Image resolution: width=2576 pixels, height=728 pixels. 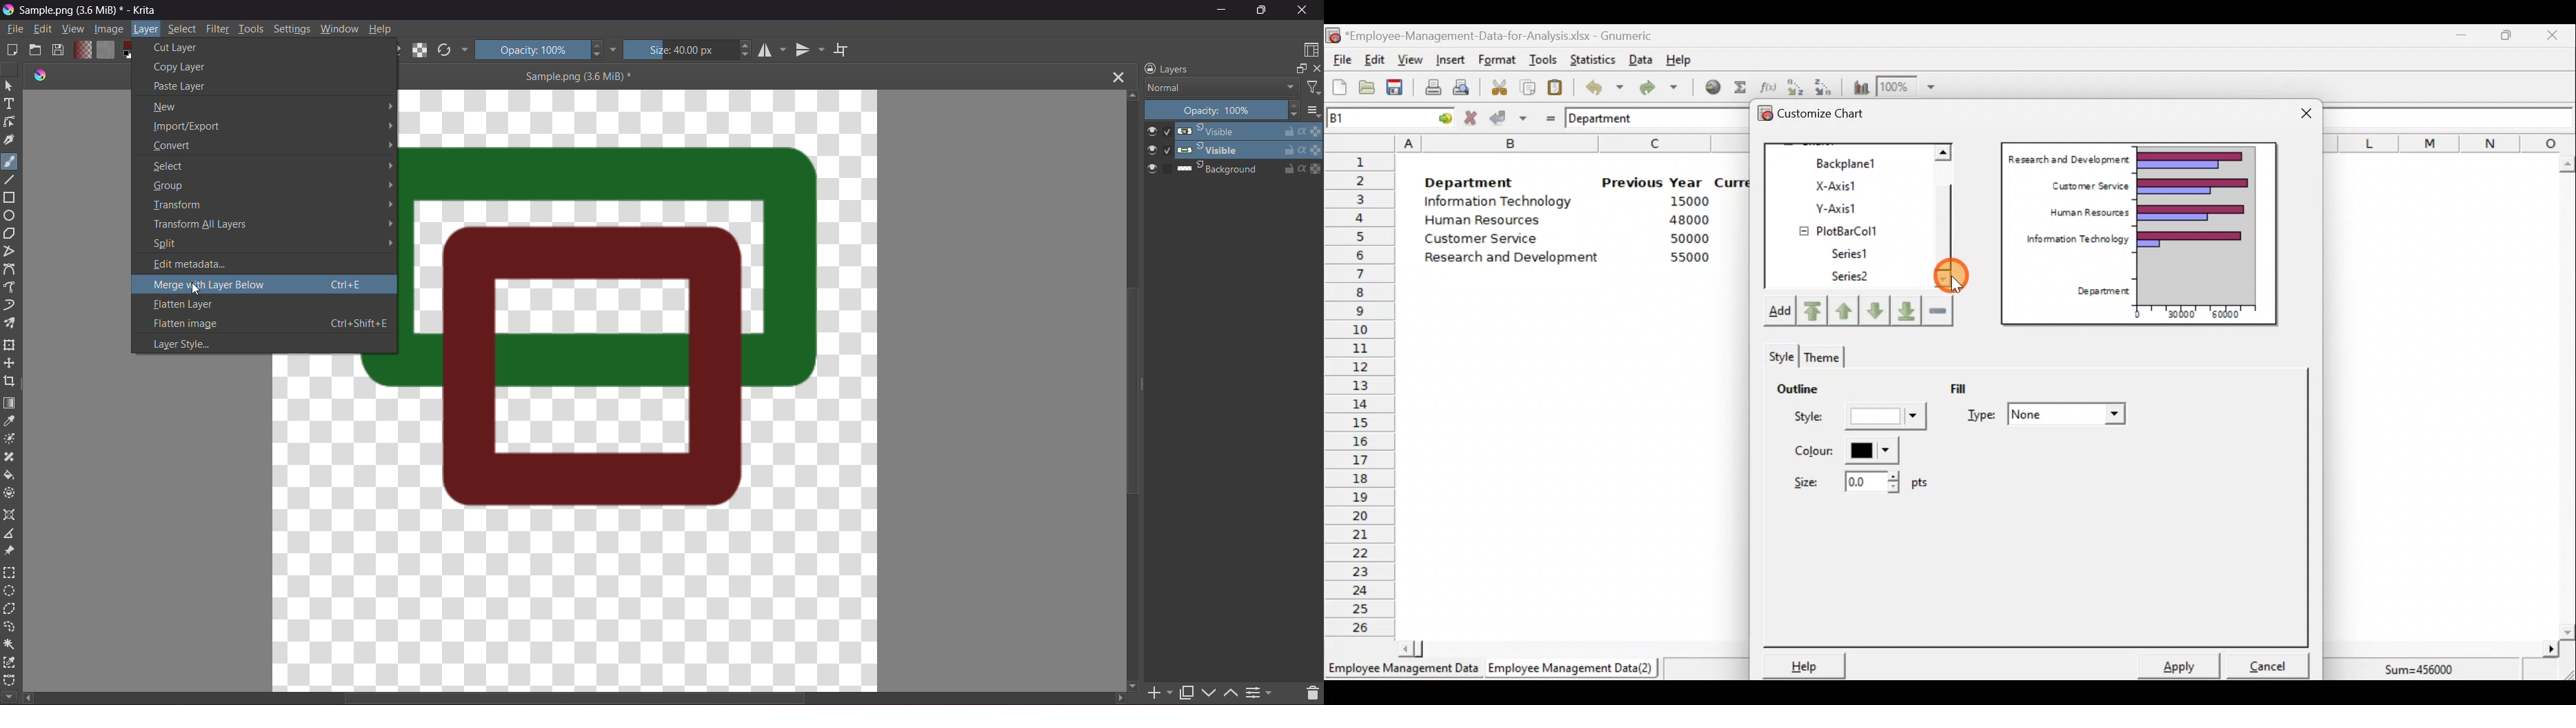 I want to click on Scroll Right, so click(x=1118, y=697).